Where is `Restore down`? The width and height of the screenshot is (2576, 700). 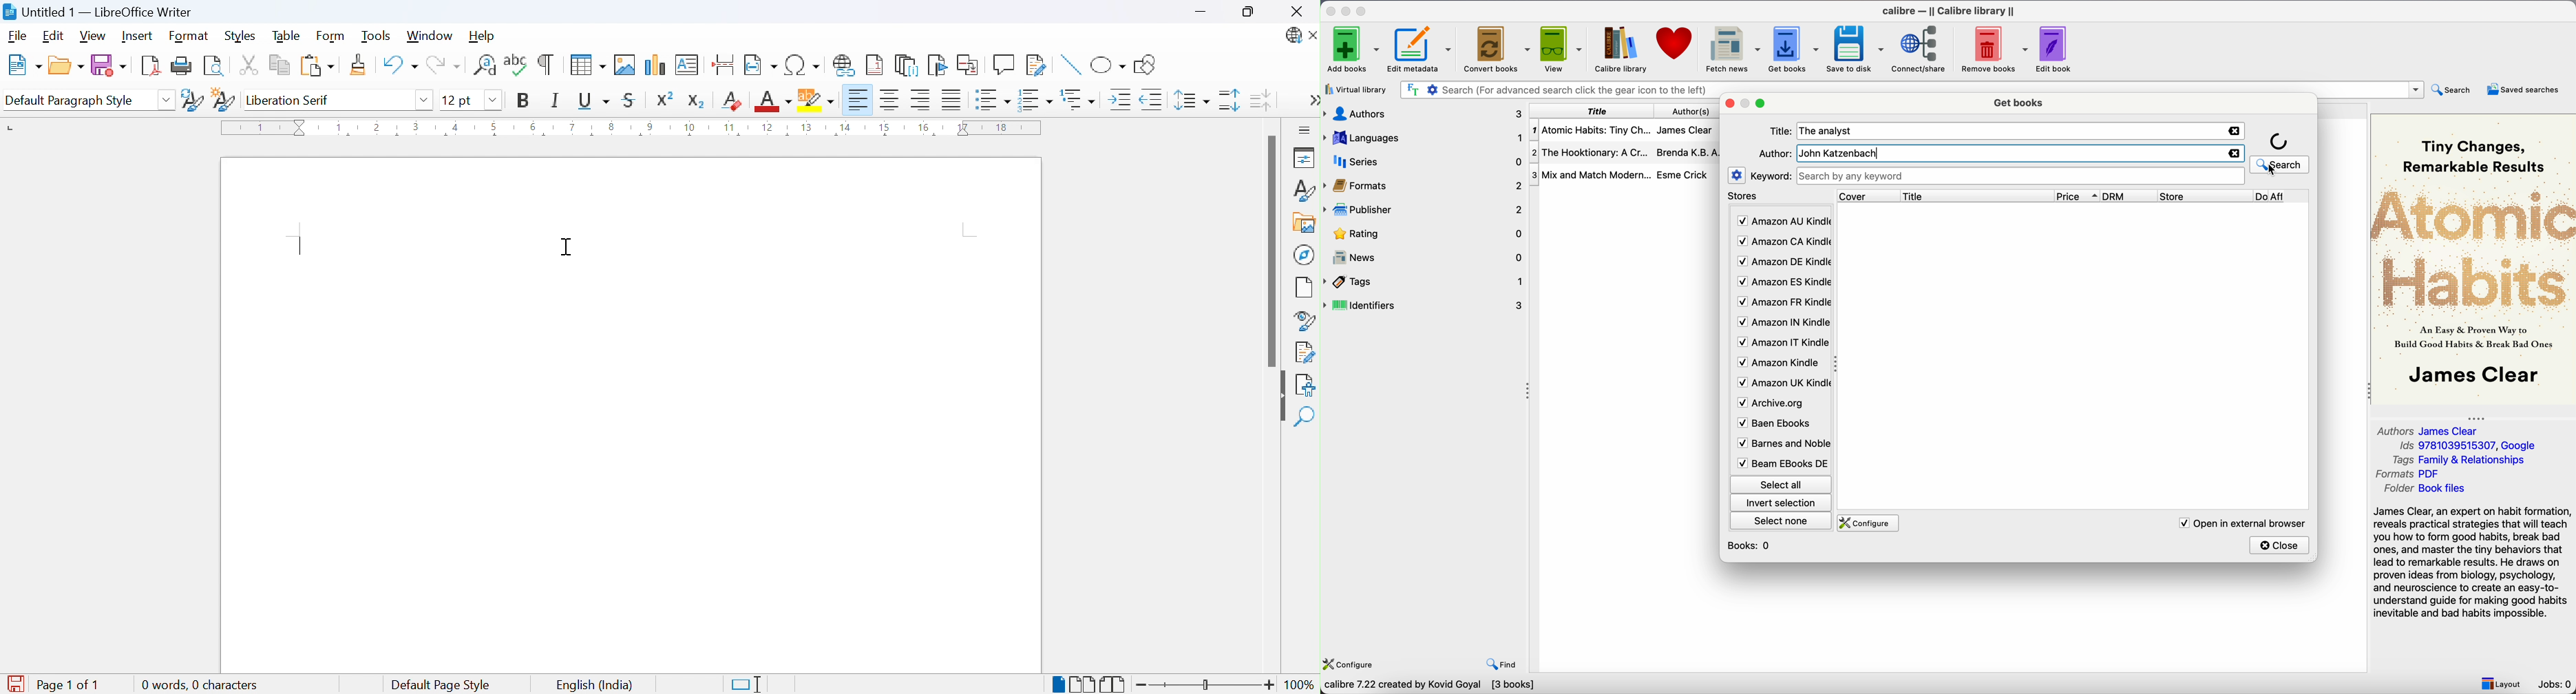 Restore down is located at coordinates (1250, 13).